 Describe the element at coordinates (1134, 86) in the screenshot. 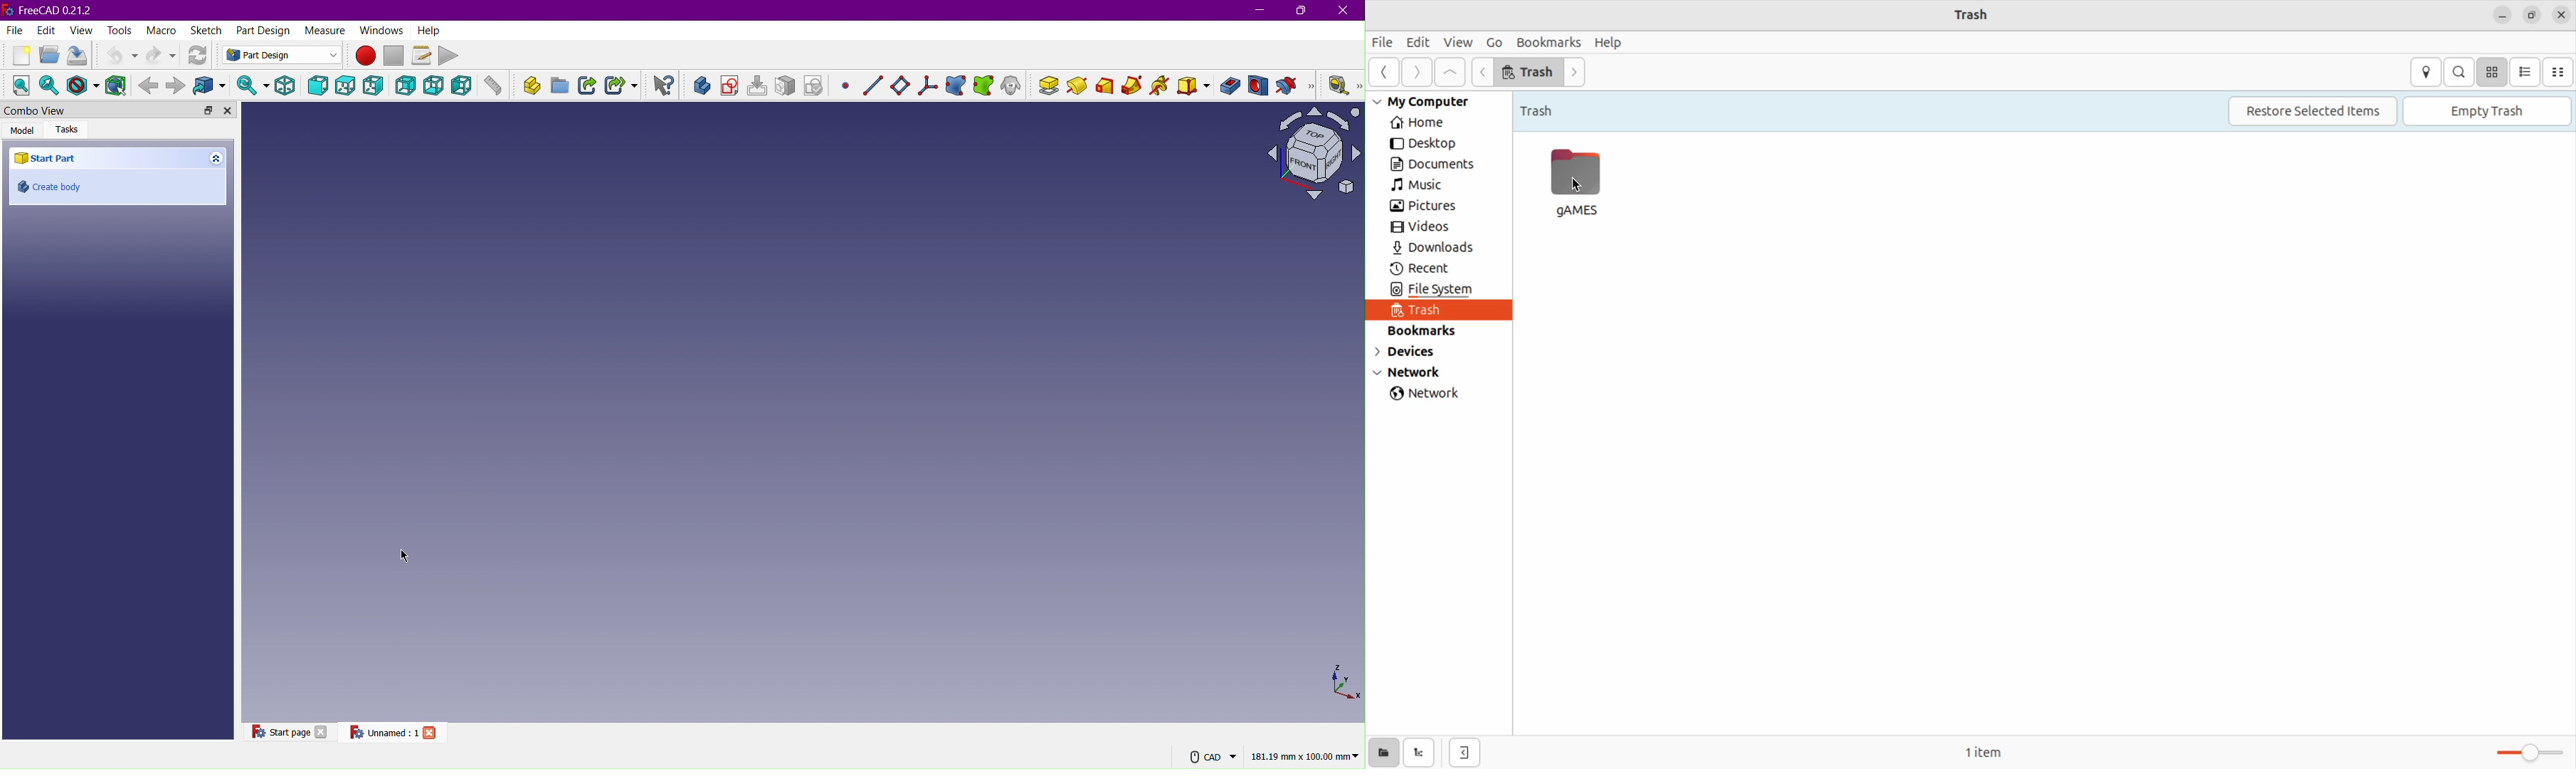

I see `Additive pipe` at that location.